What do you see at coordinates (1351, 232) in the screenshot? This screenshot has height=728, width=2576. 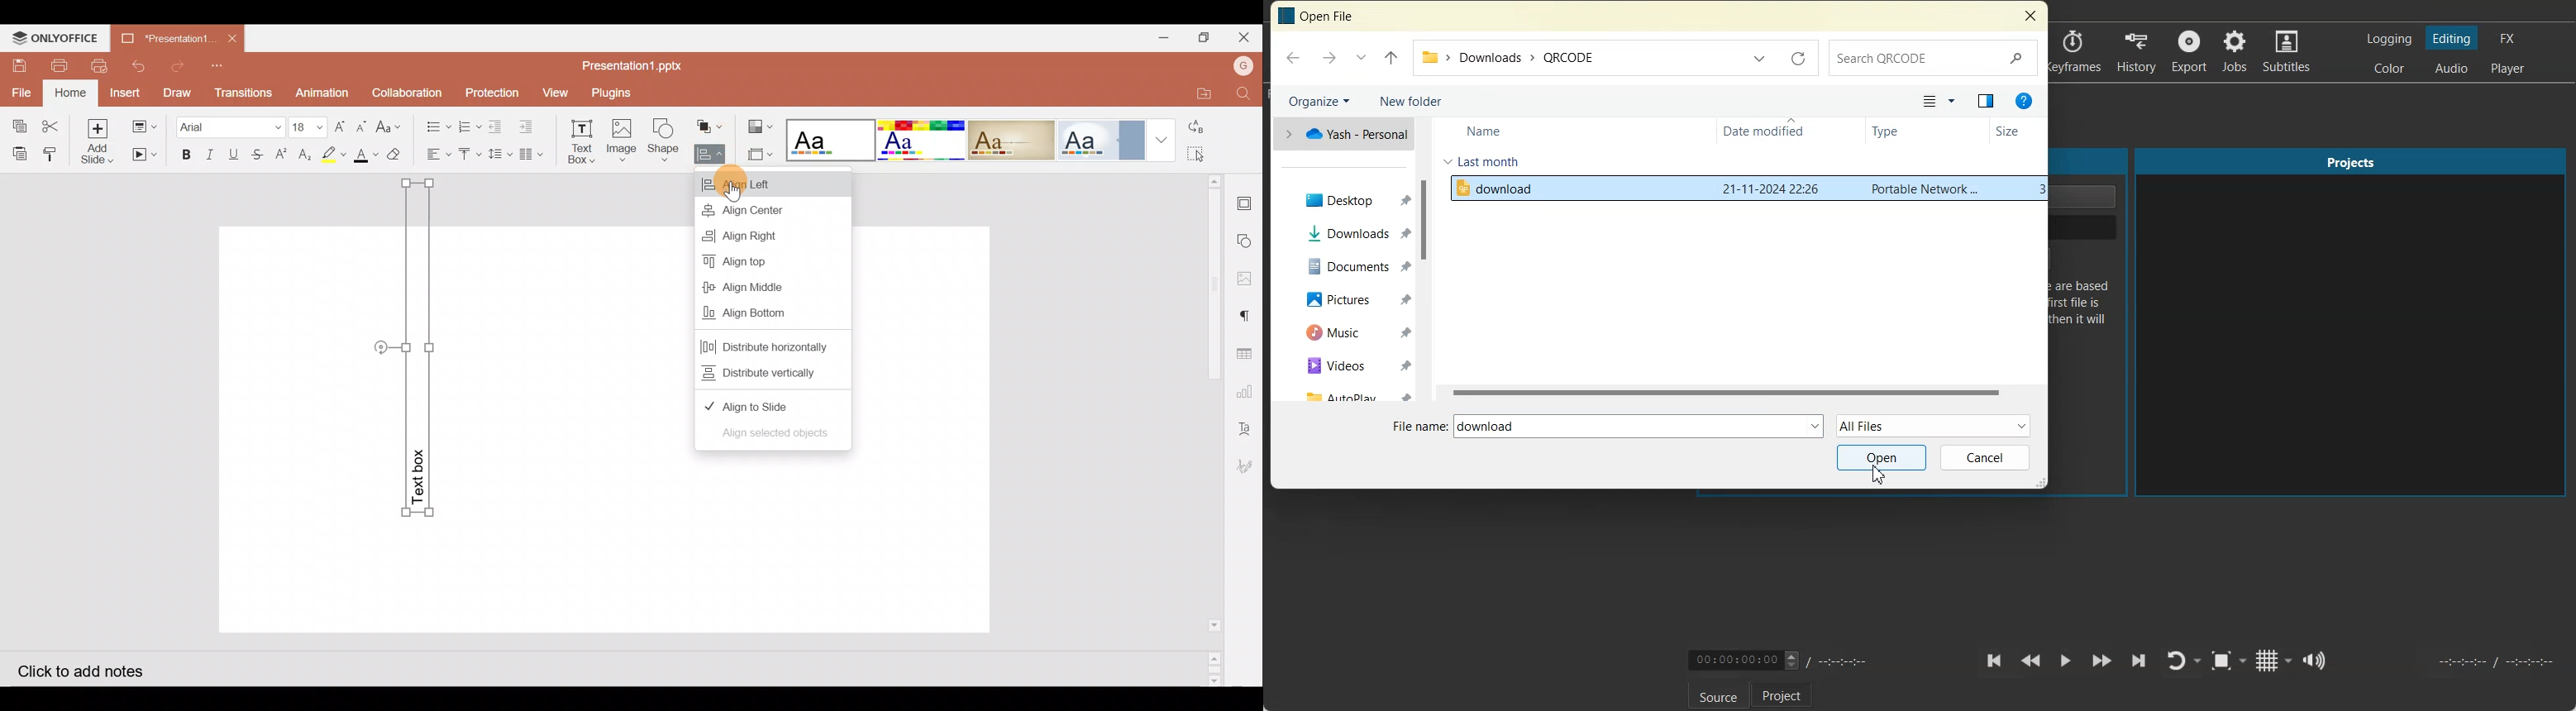 I see `Downloads` at bounding box center [1351, 232].